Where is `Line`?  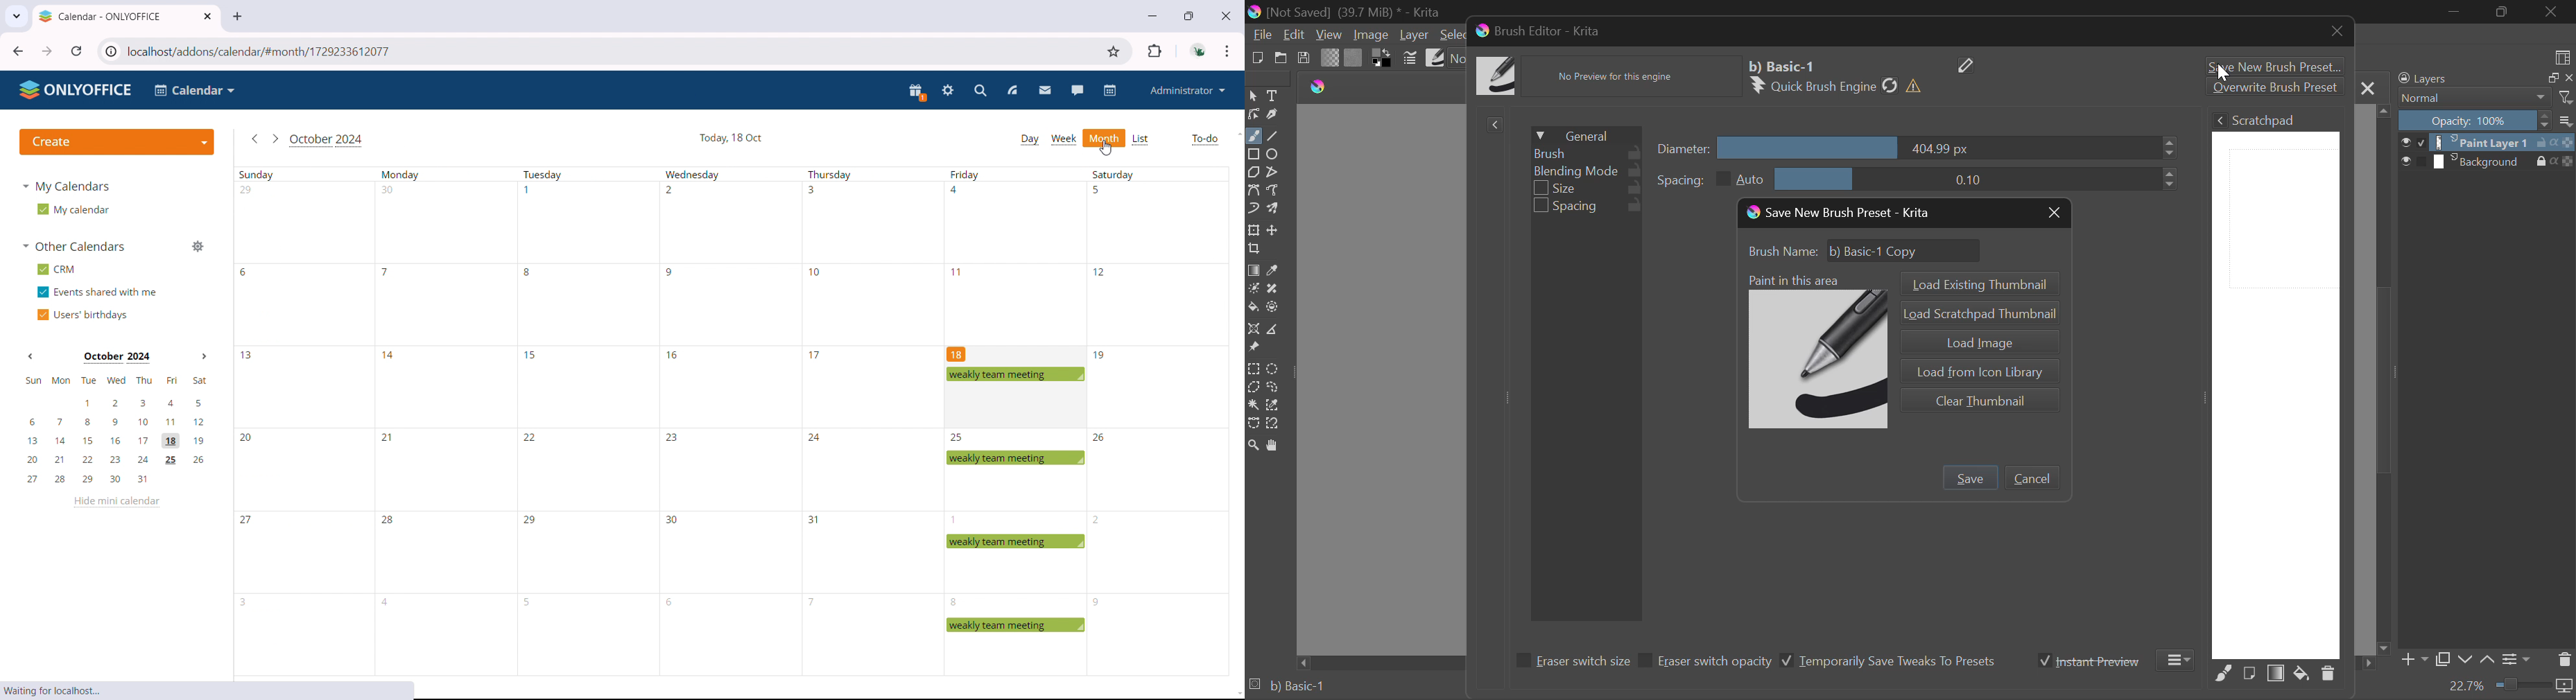
Line is located at coordinates (1273, 134).